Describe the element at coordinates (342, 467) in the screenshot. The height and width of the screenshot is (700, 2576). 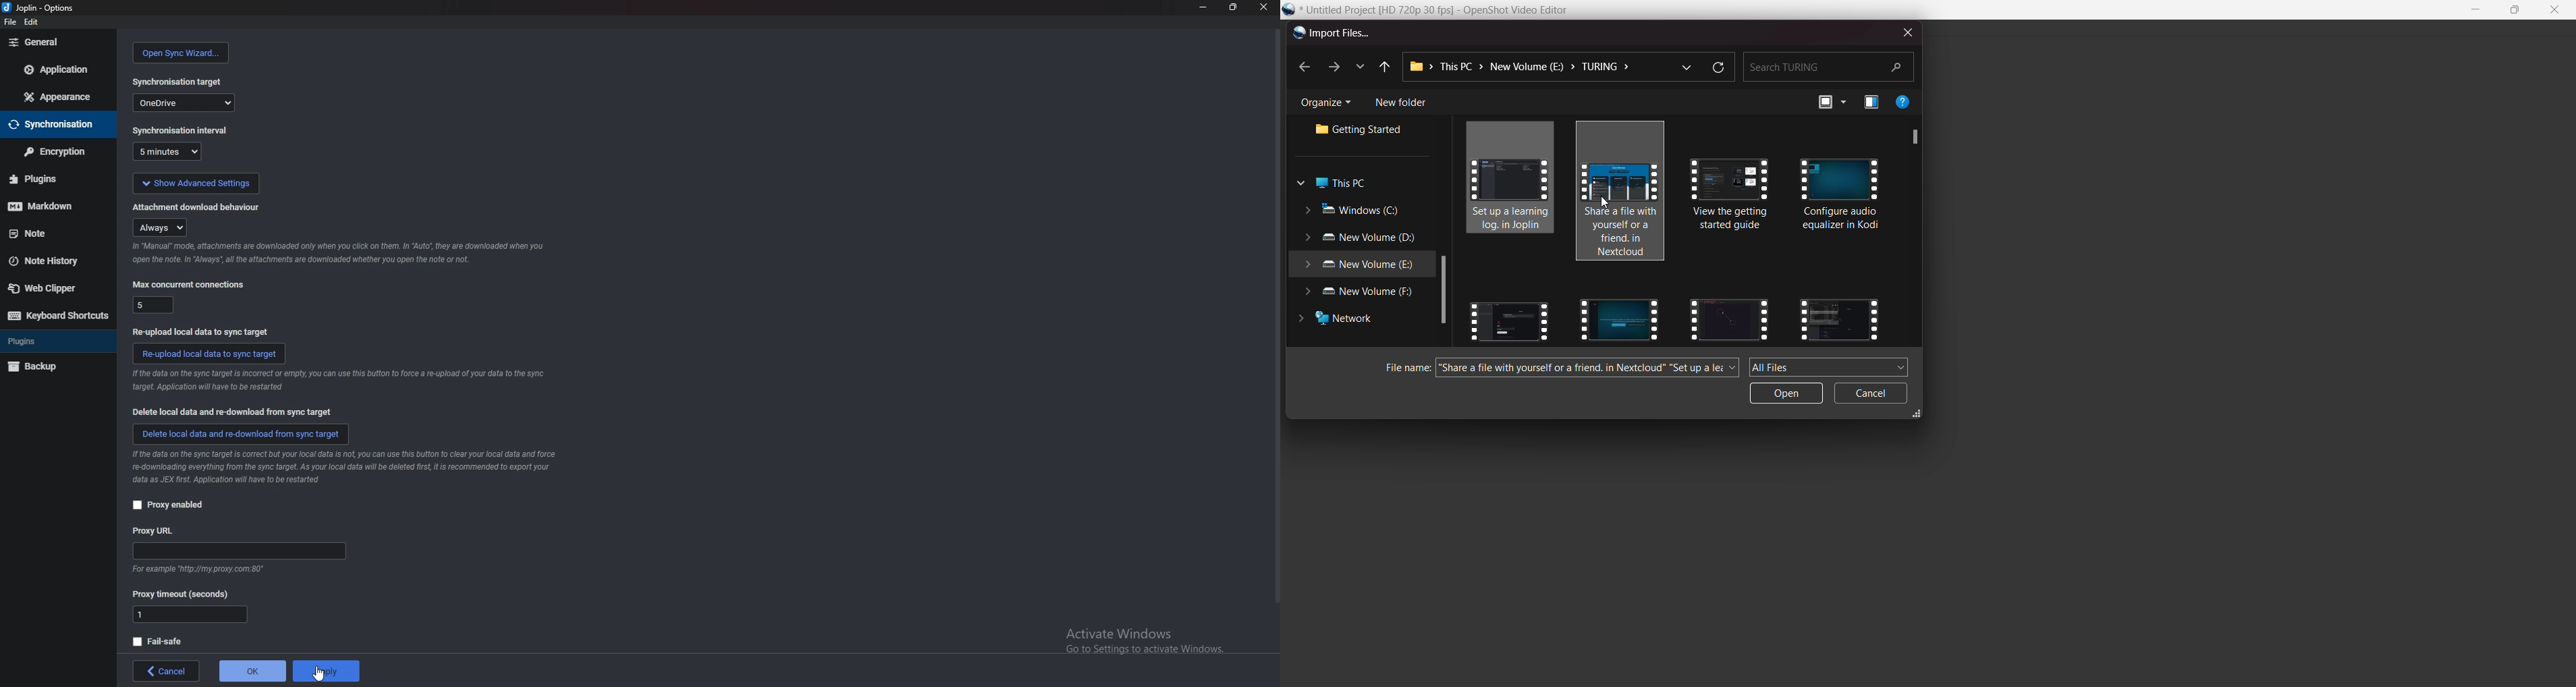
I see `info` at that location.